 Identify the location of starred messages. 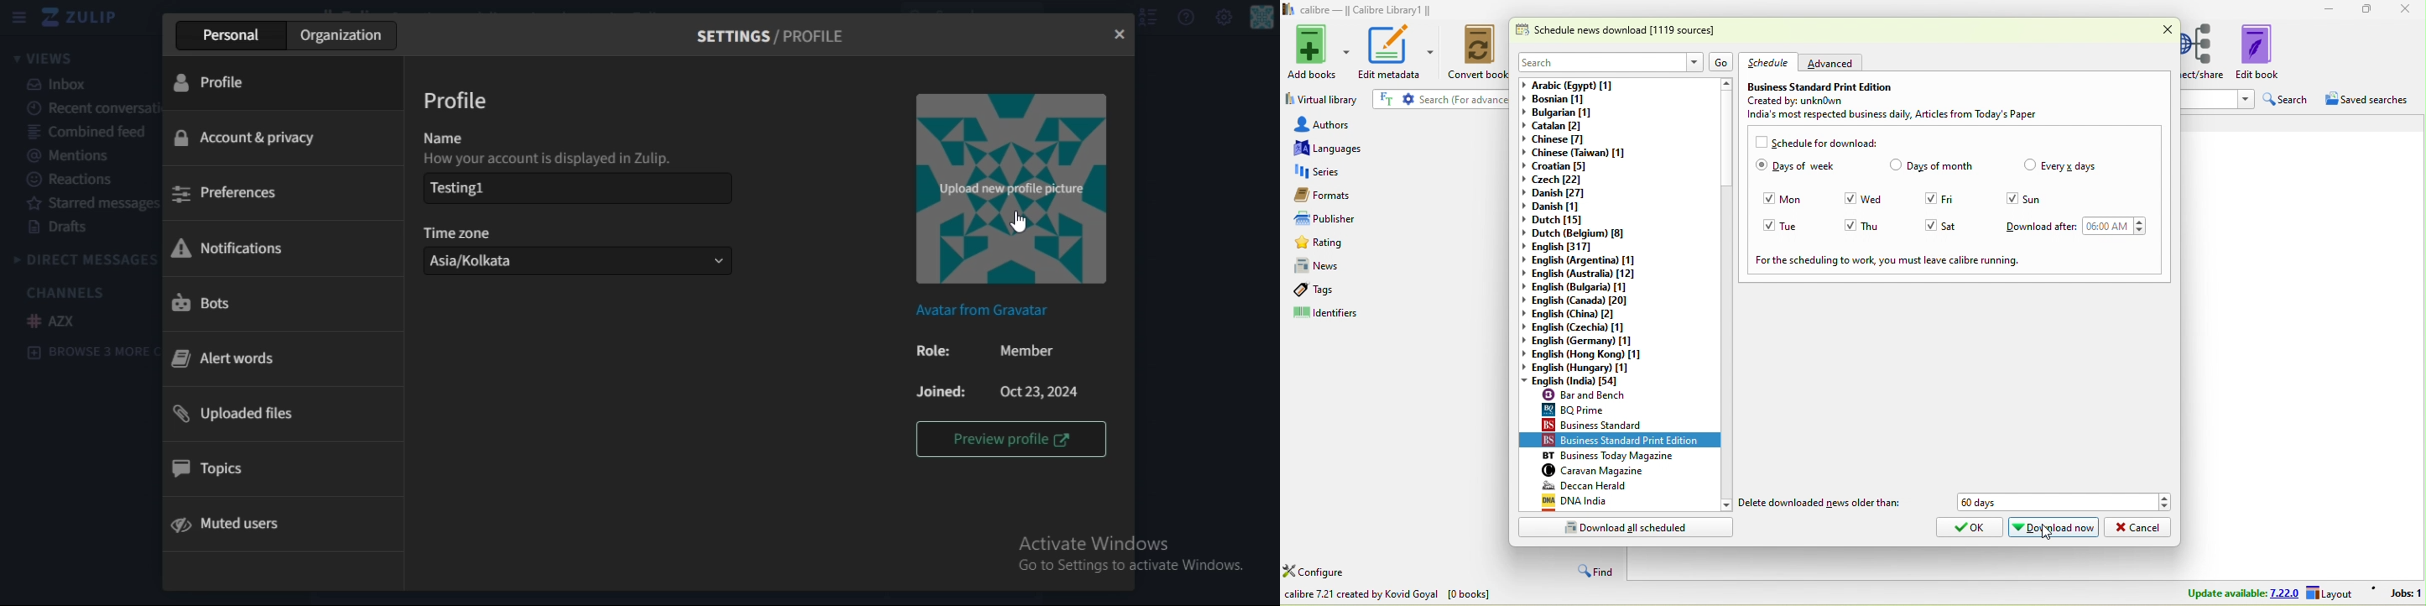
(91, 204).